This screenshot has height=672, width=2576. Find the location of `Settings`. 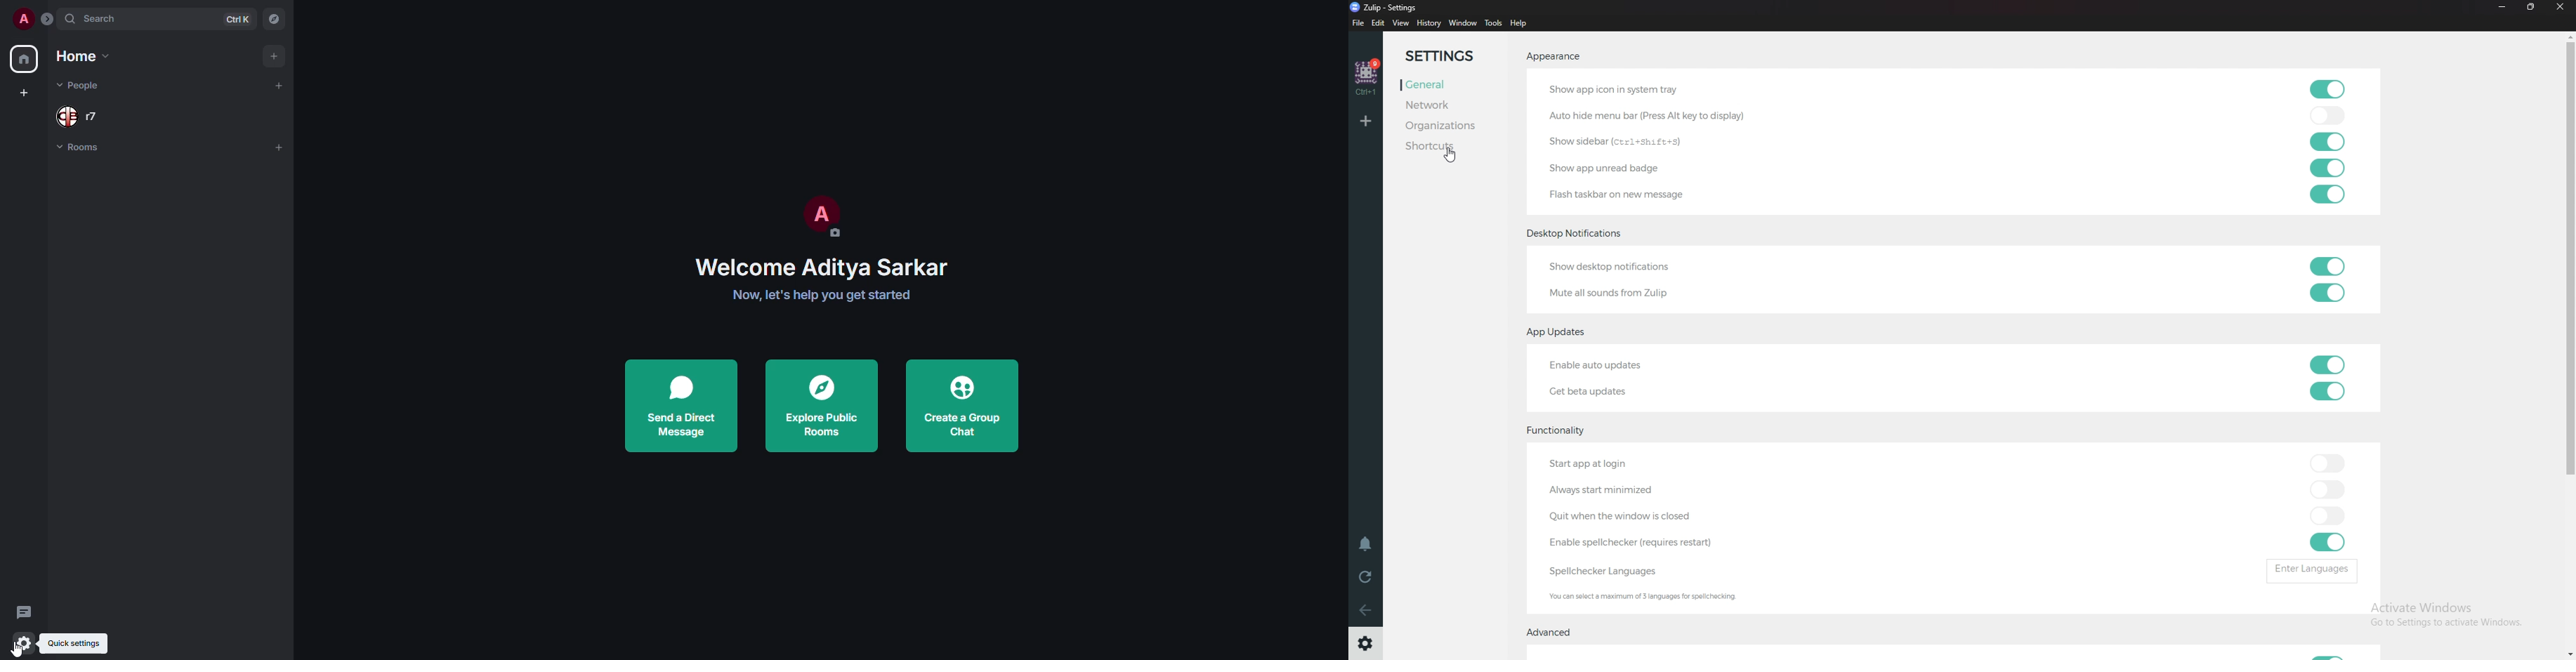

Settings is located at coordinates (1444, 57).